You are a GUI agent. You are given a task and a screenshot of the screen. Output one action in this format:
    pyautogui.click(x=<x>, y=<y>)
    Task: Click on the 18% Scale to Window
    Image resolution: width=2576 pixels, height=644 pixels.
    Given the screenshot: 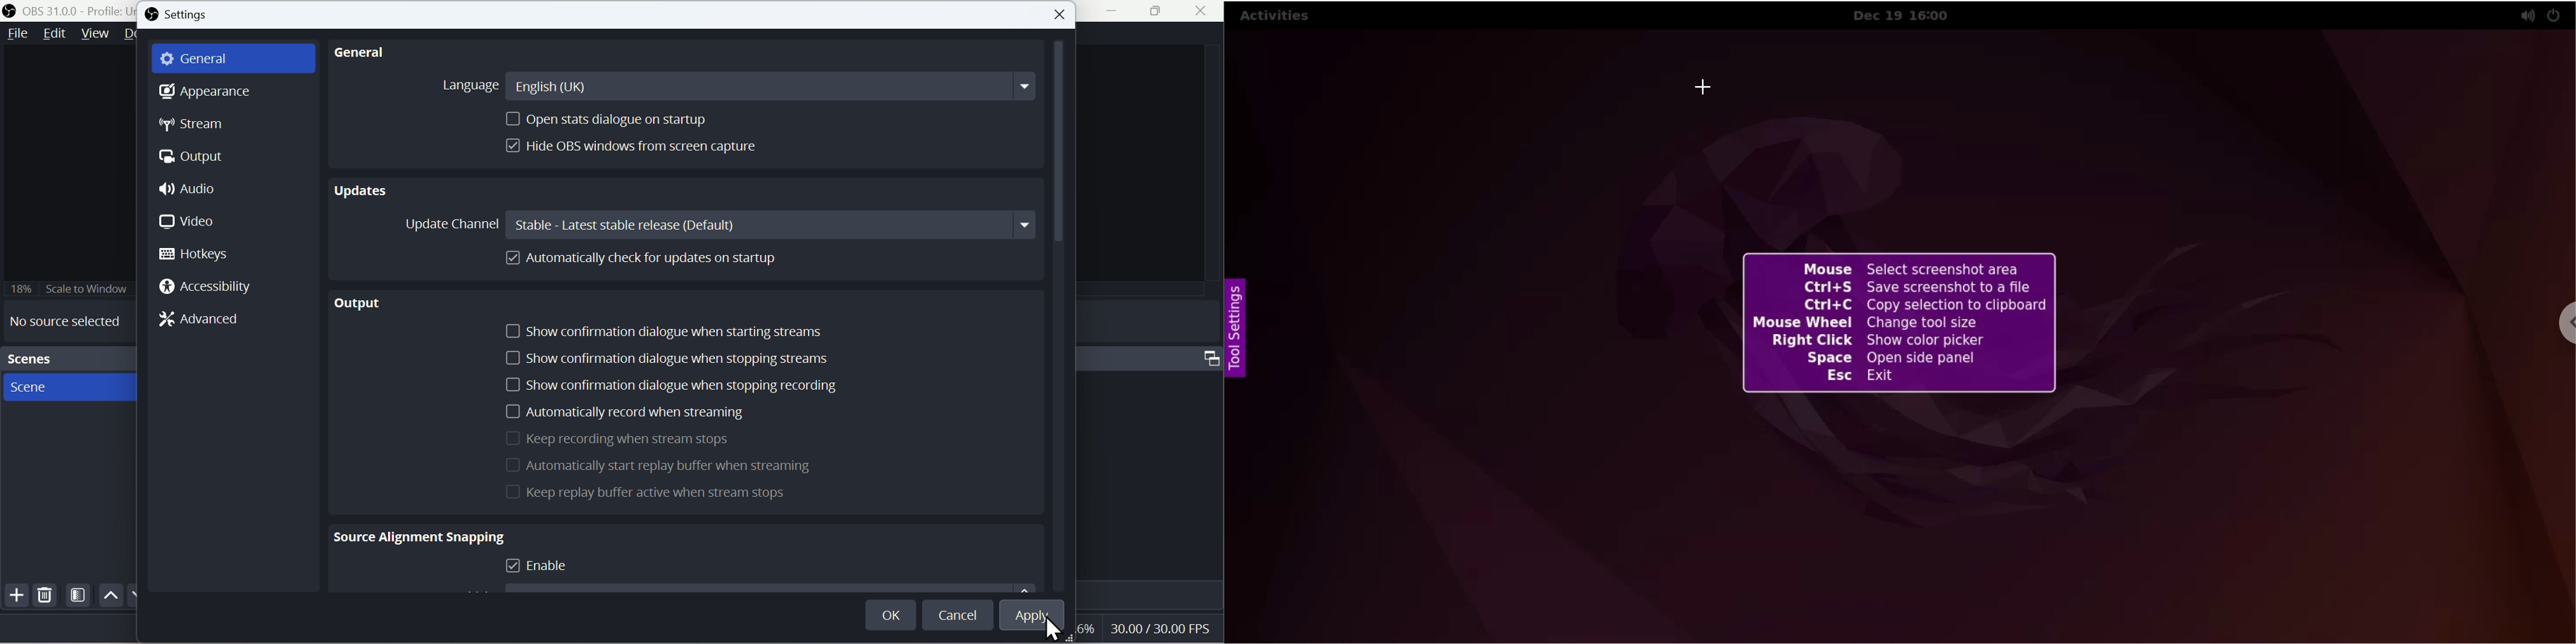 What is the action you would take?
    pyautogui.click(x=91, y=288)
    